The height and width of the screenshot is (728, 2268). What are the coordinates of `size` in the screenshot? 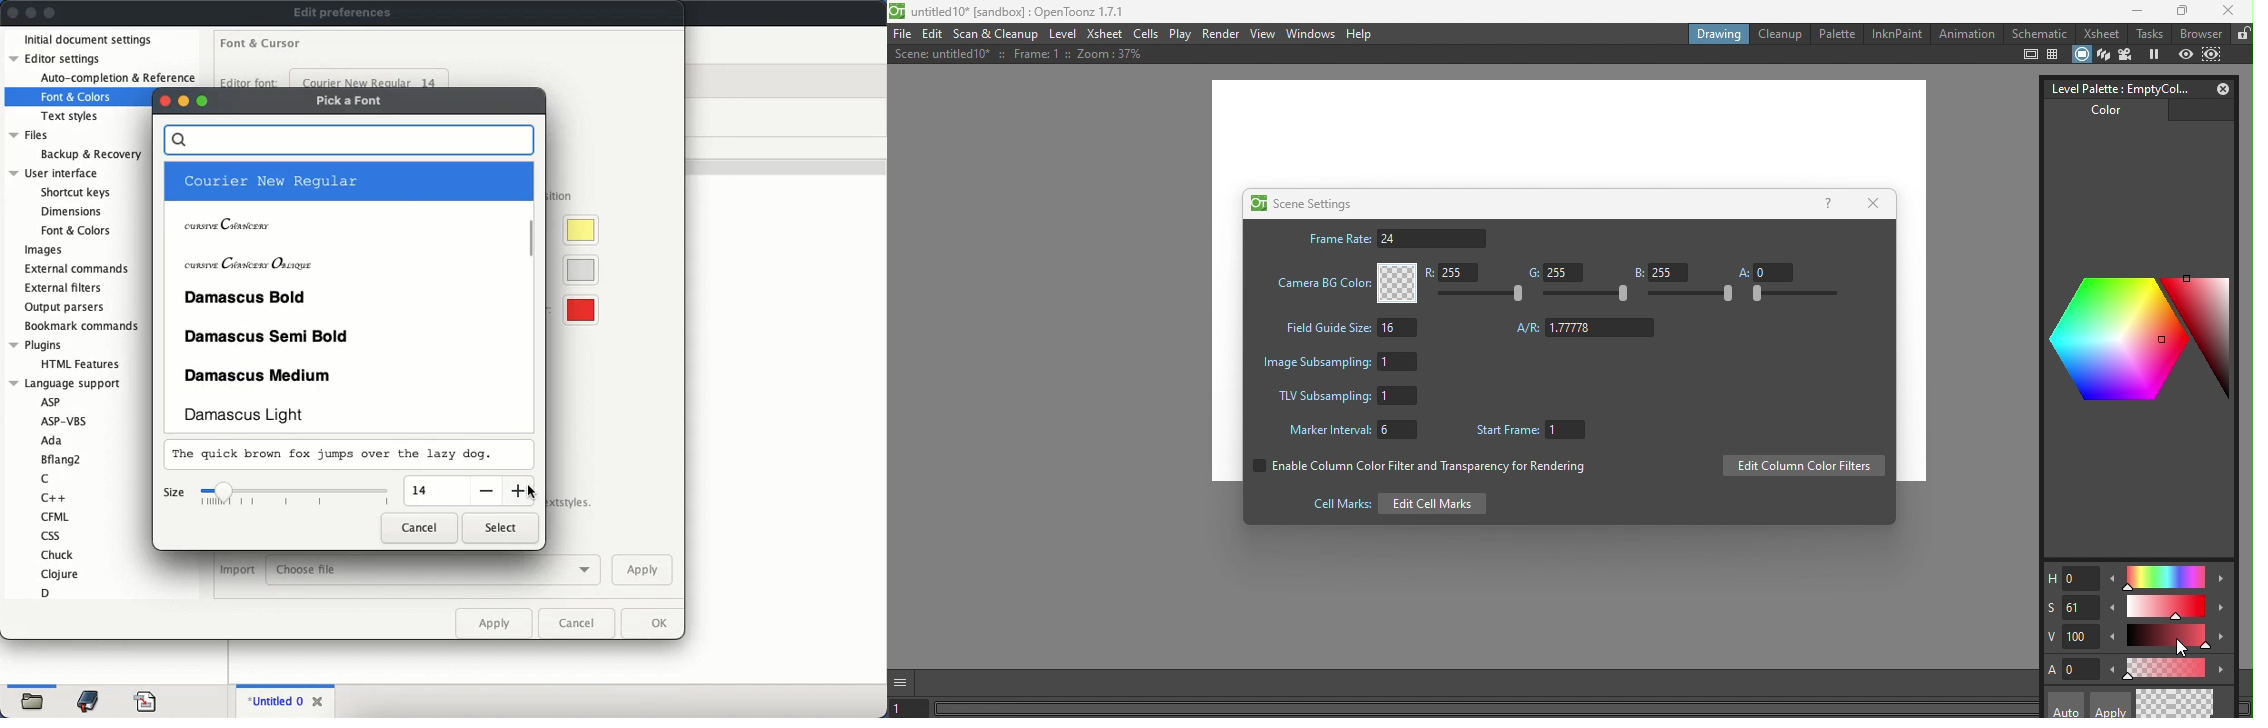 It's located at (174, 494).